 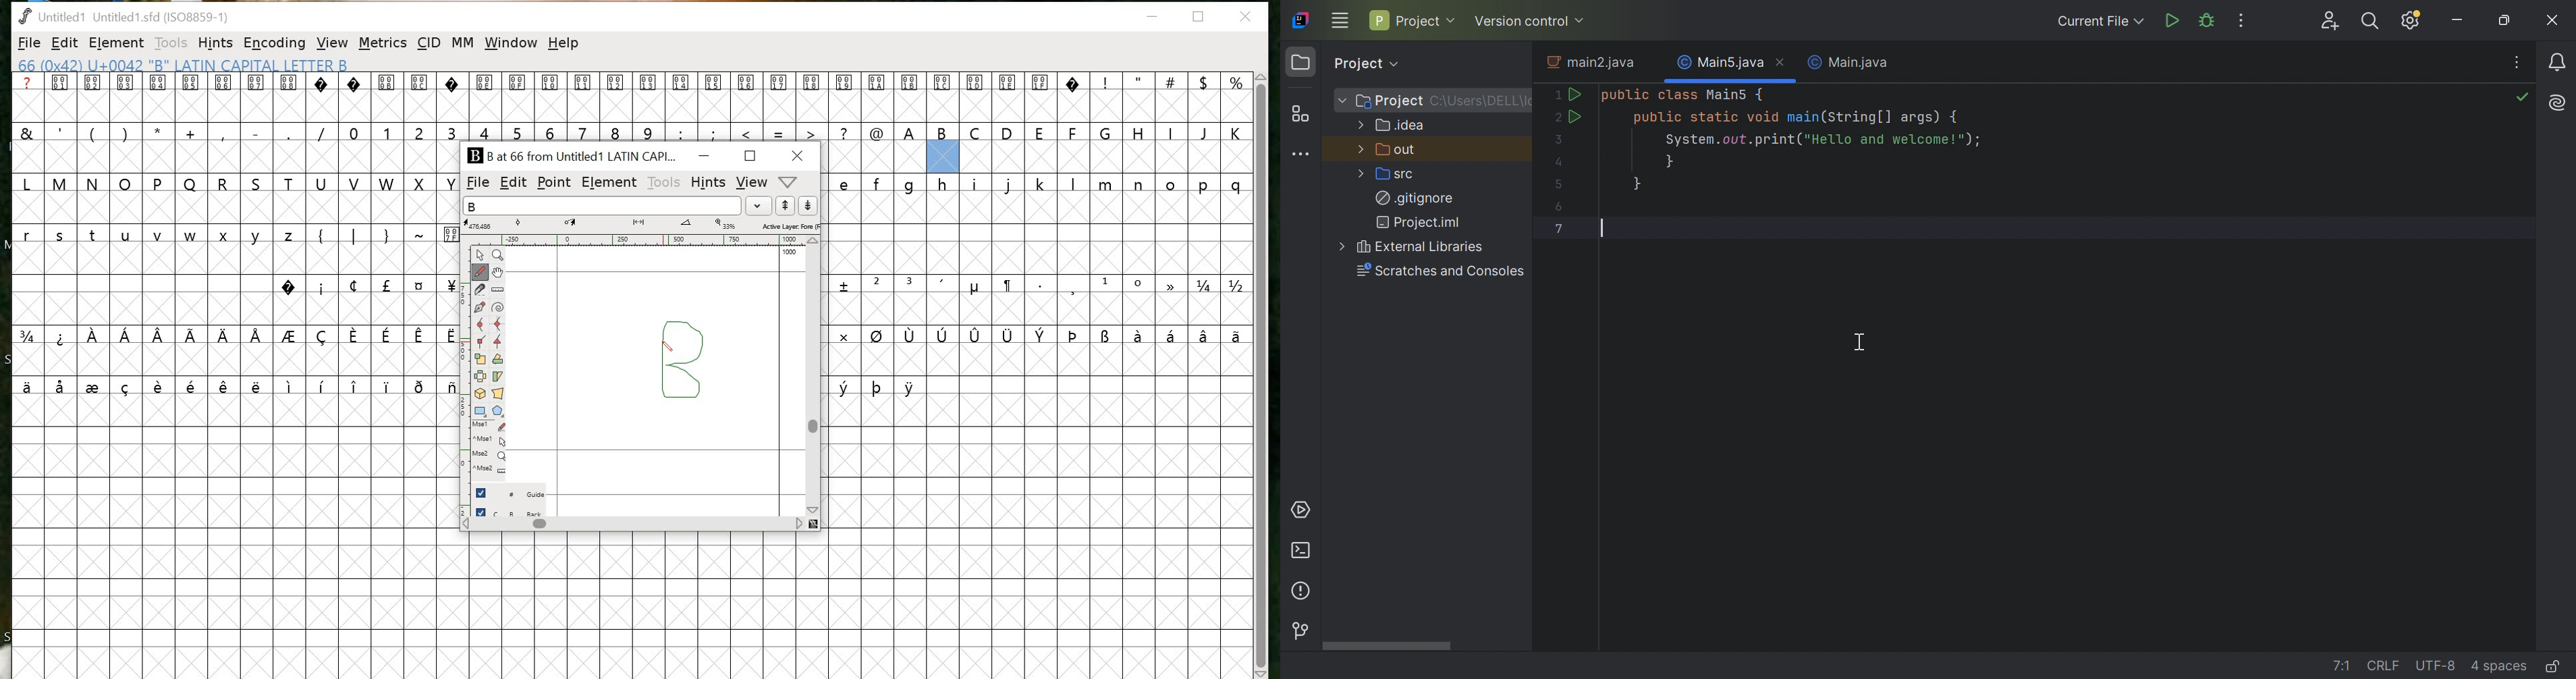 I want to click on ELEMENT, so click(x=609, y=183).